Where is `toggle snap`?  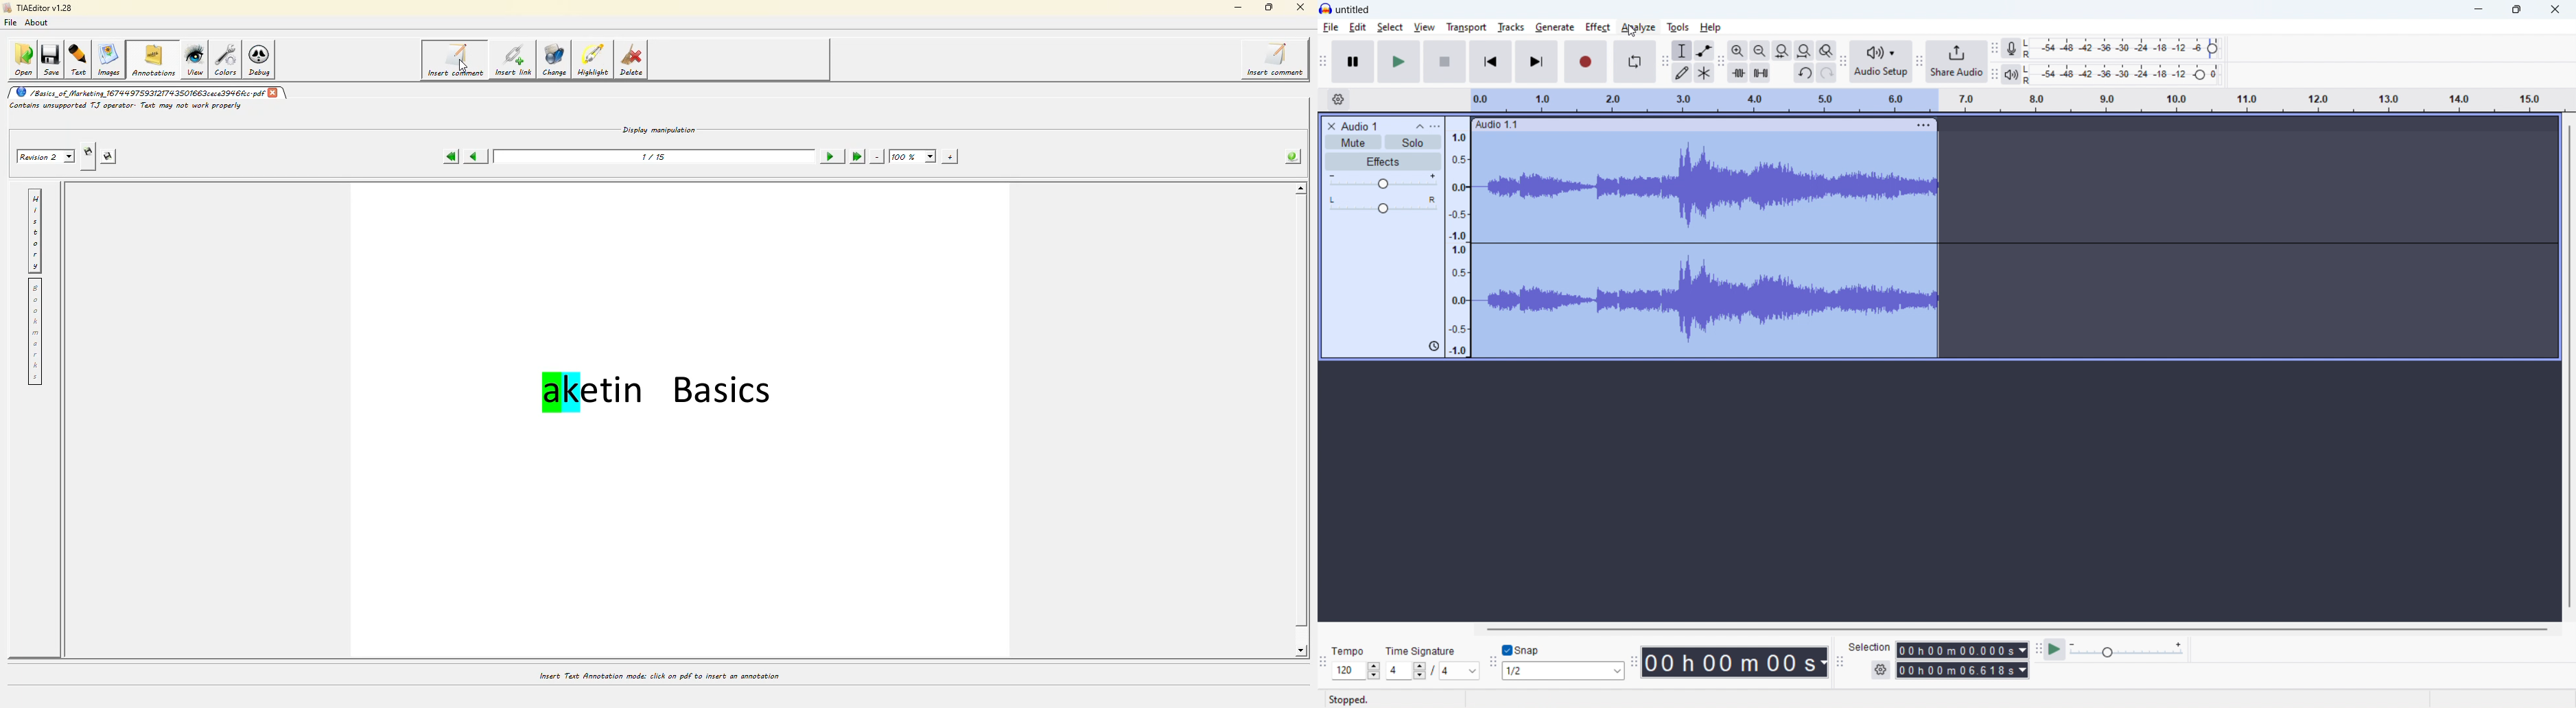 toggle snap is located at coordinates (1521, 650).